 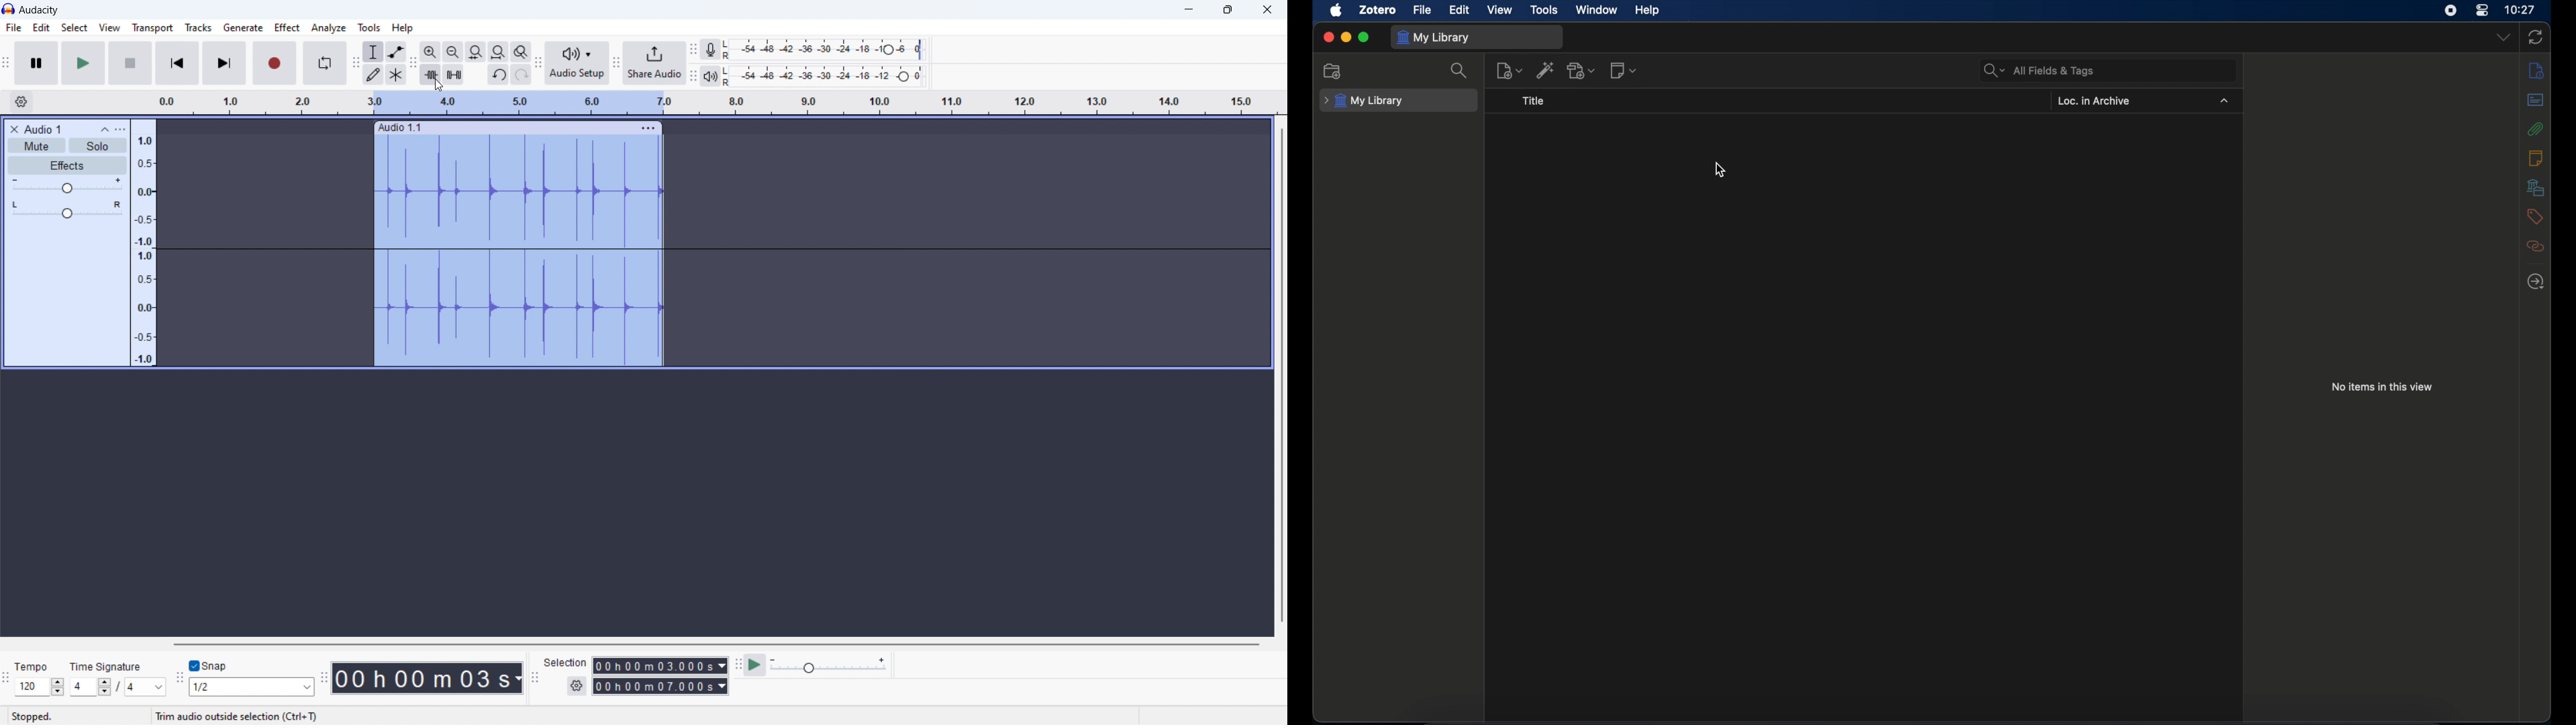 I want to click on title, so click(x=44, y=129).